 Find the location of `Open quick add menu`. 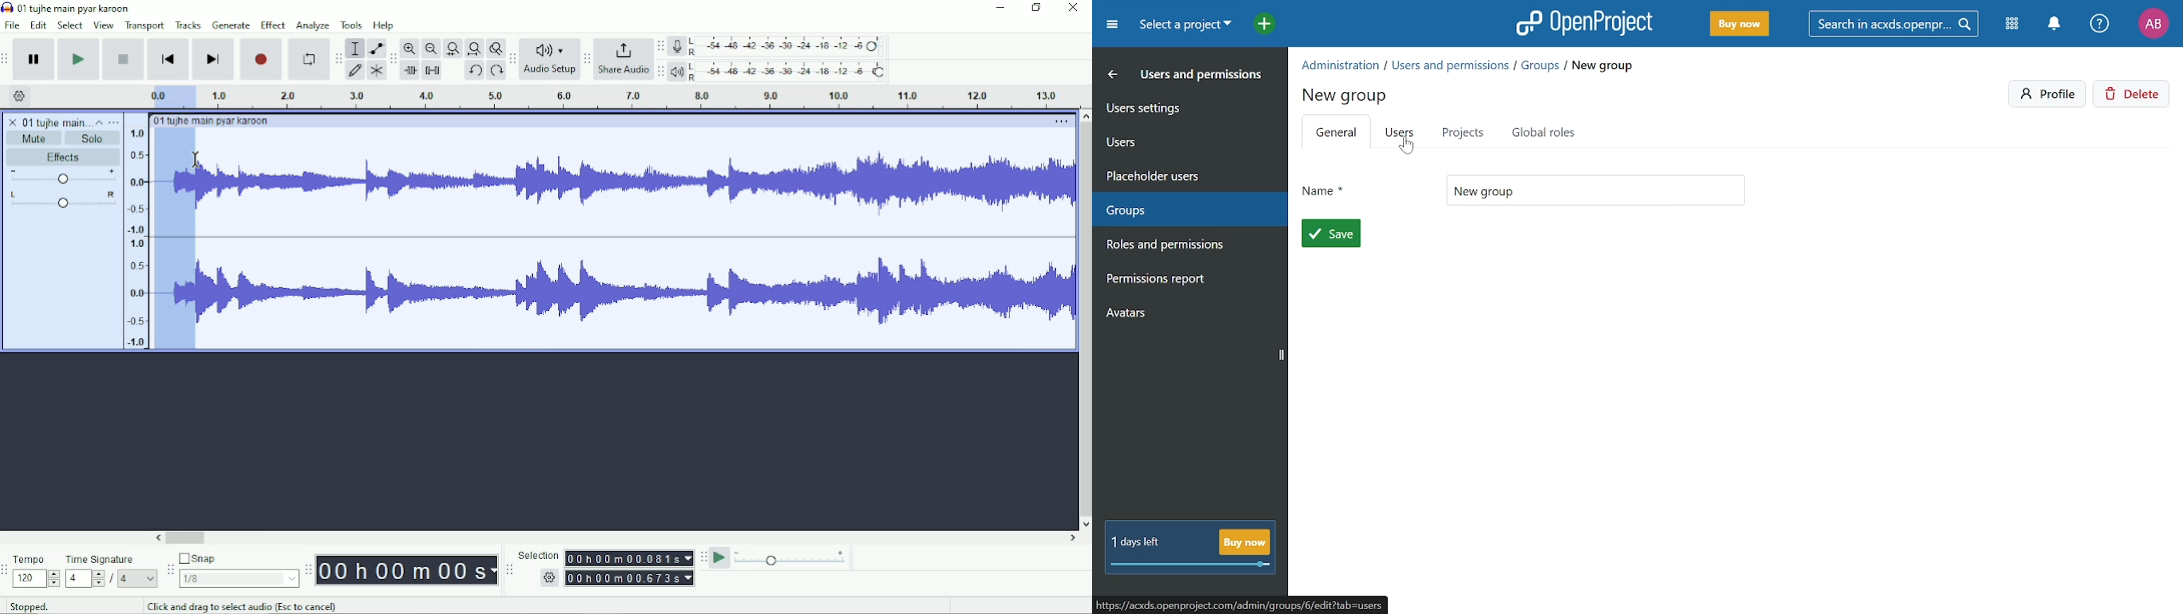

Open quick add menu is located at coordinates (1256, 23).